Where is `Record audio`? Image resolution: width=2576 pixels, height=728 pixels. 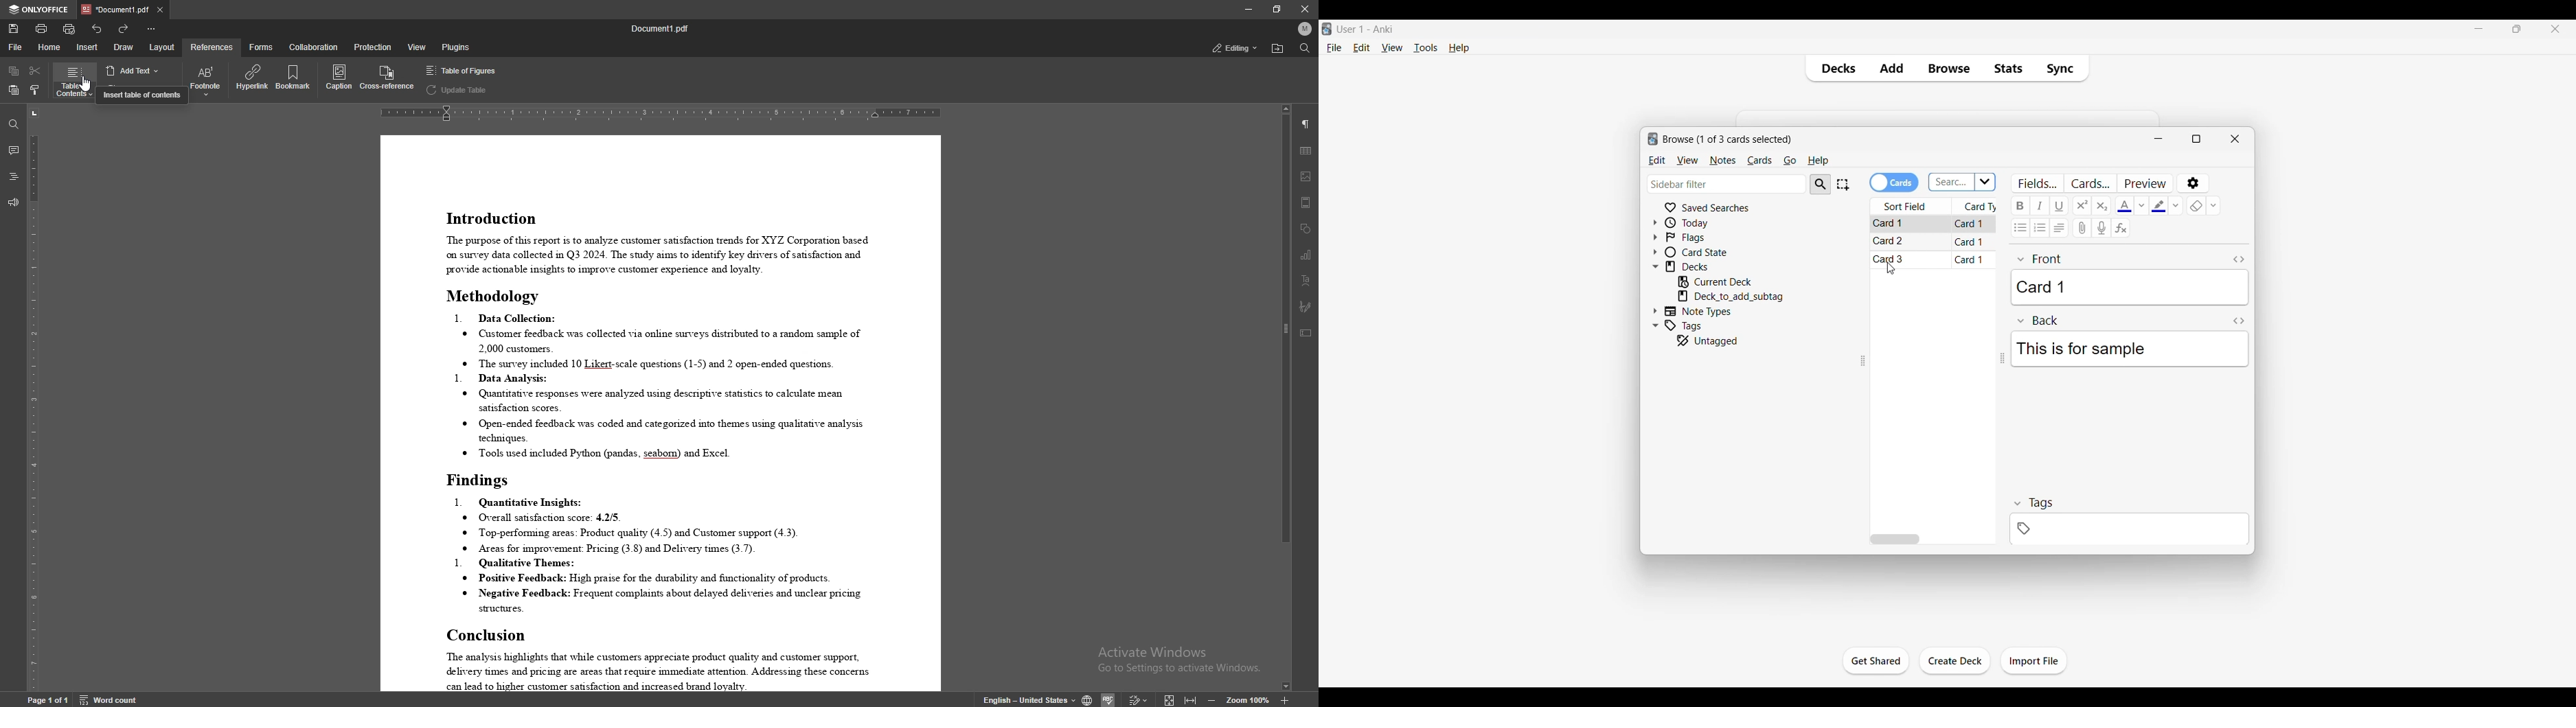 Record audio is located at coordinates (2101, 228).